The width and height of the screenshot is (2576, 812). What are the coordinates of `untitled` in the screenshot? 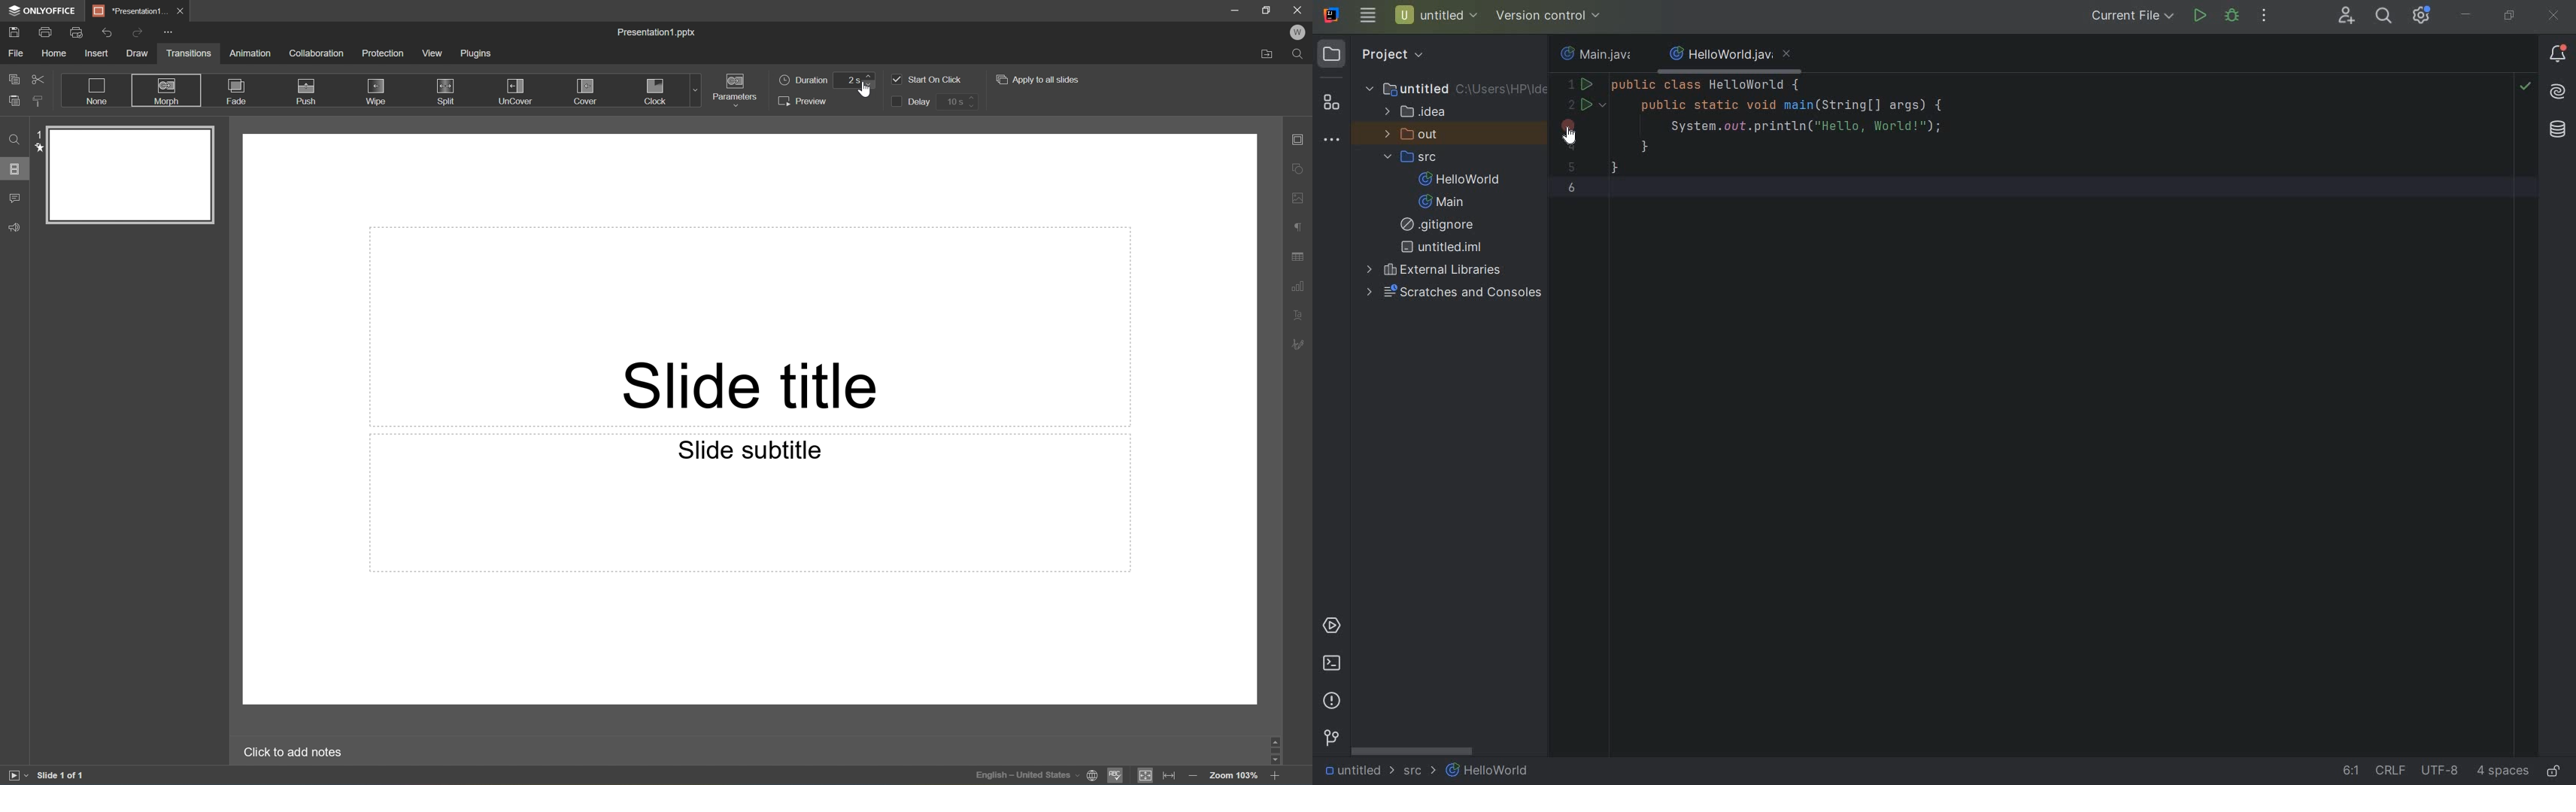 It's located at (1352, 771).